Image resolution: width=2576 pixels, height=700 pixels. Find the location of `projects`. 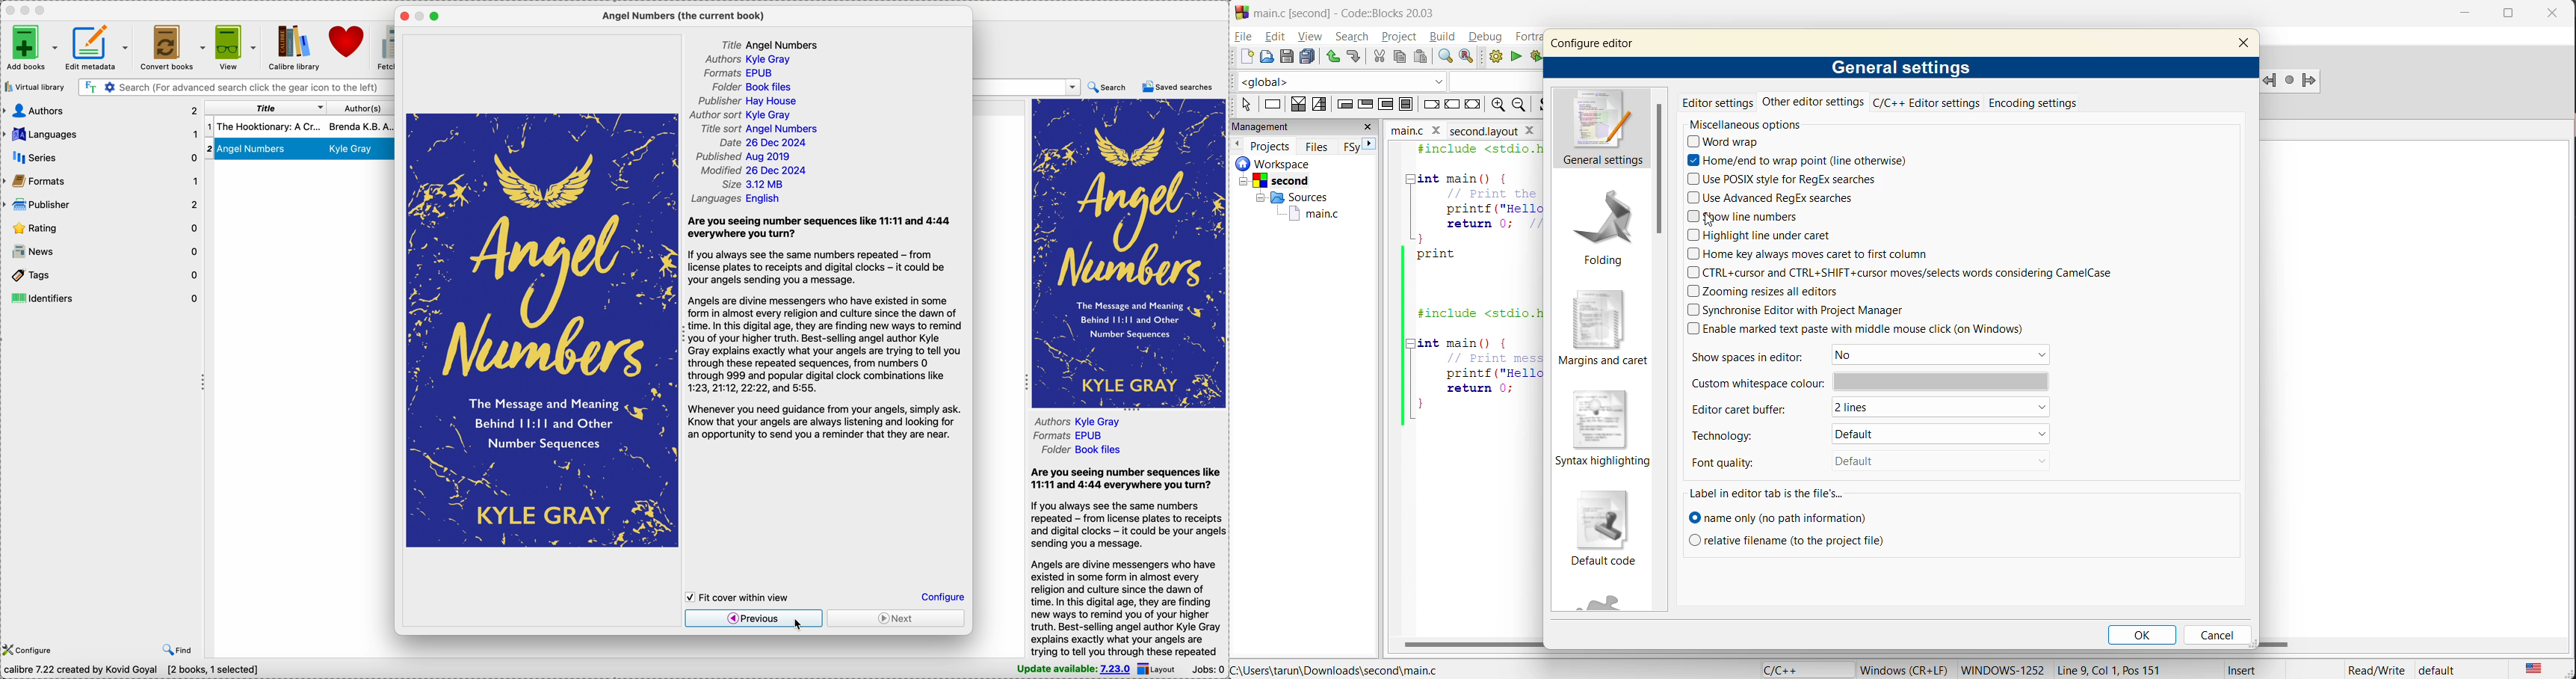

projects is located at coordinates (1274, 144).